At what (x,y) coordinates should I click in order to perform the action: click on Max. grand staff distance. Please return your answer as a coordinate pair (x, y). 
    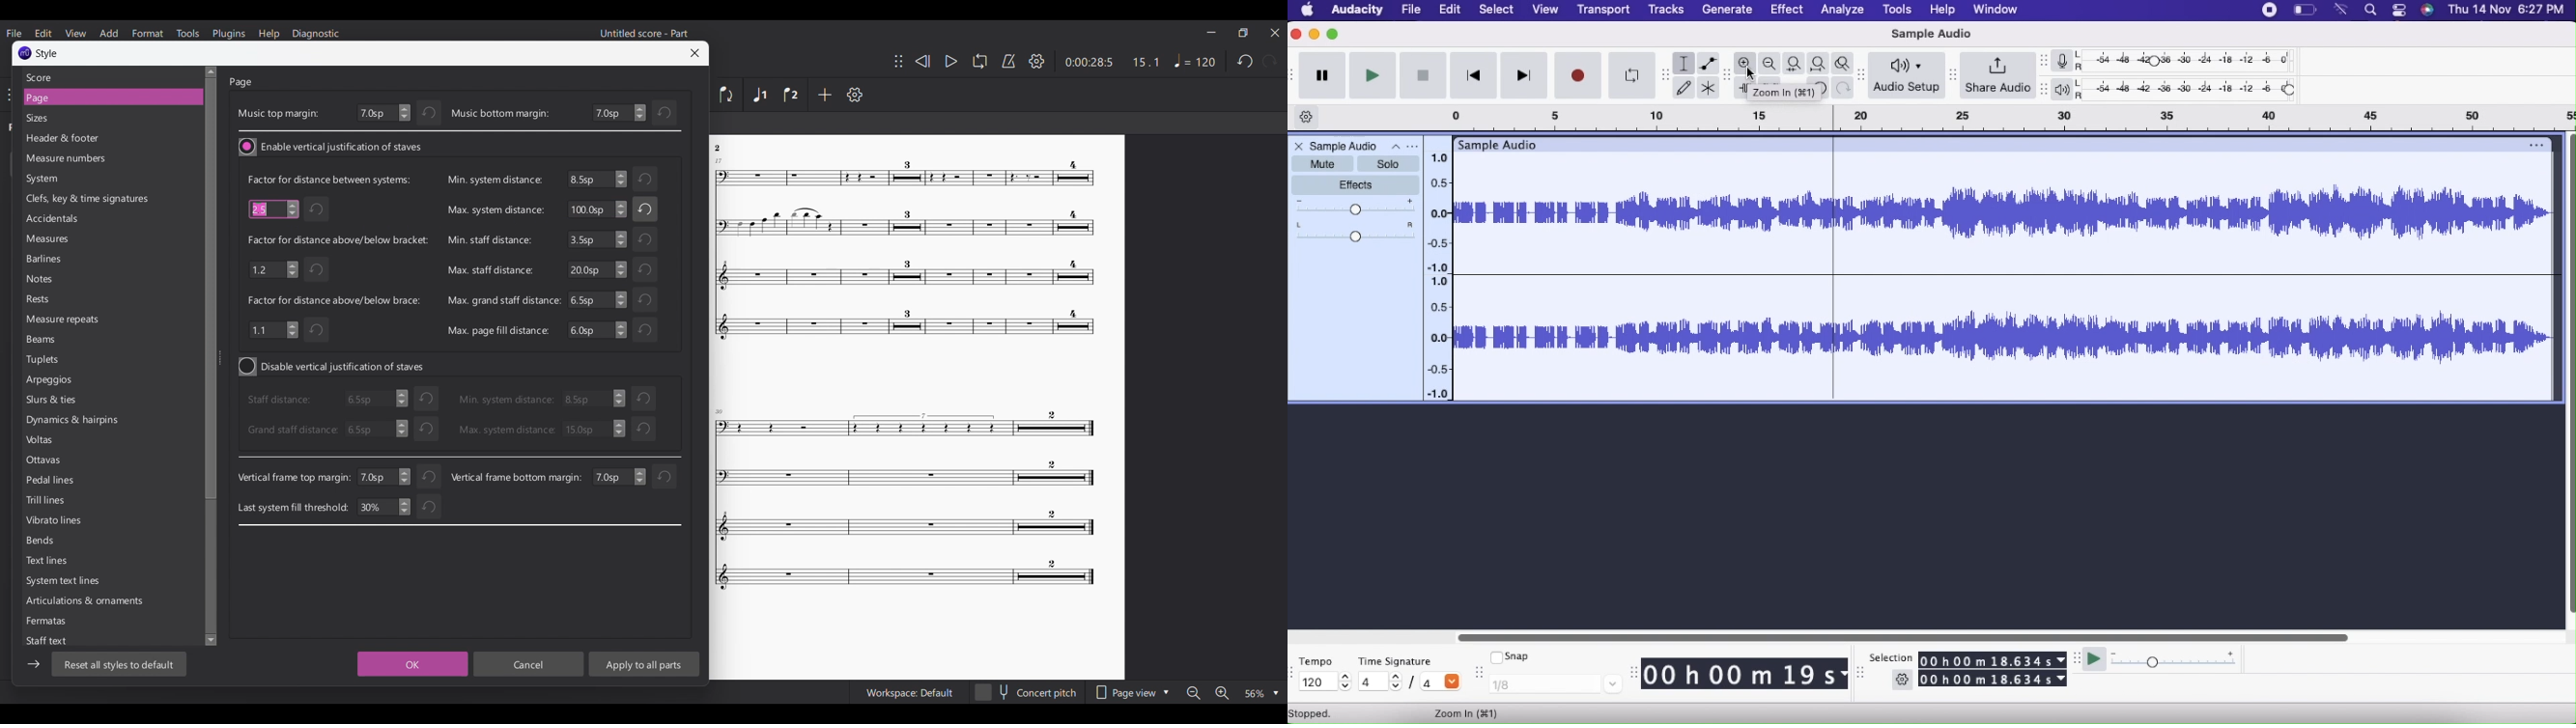
    Looking at the image, I should click on (504, 300).